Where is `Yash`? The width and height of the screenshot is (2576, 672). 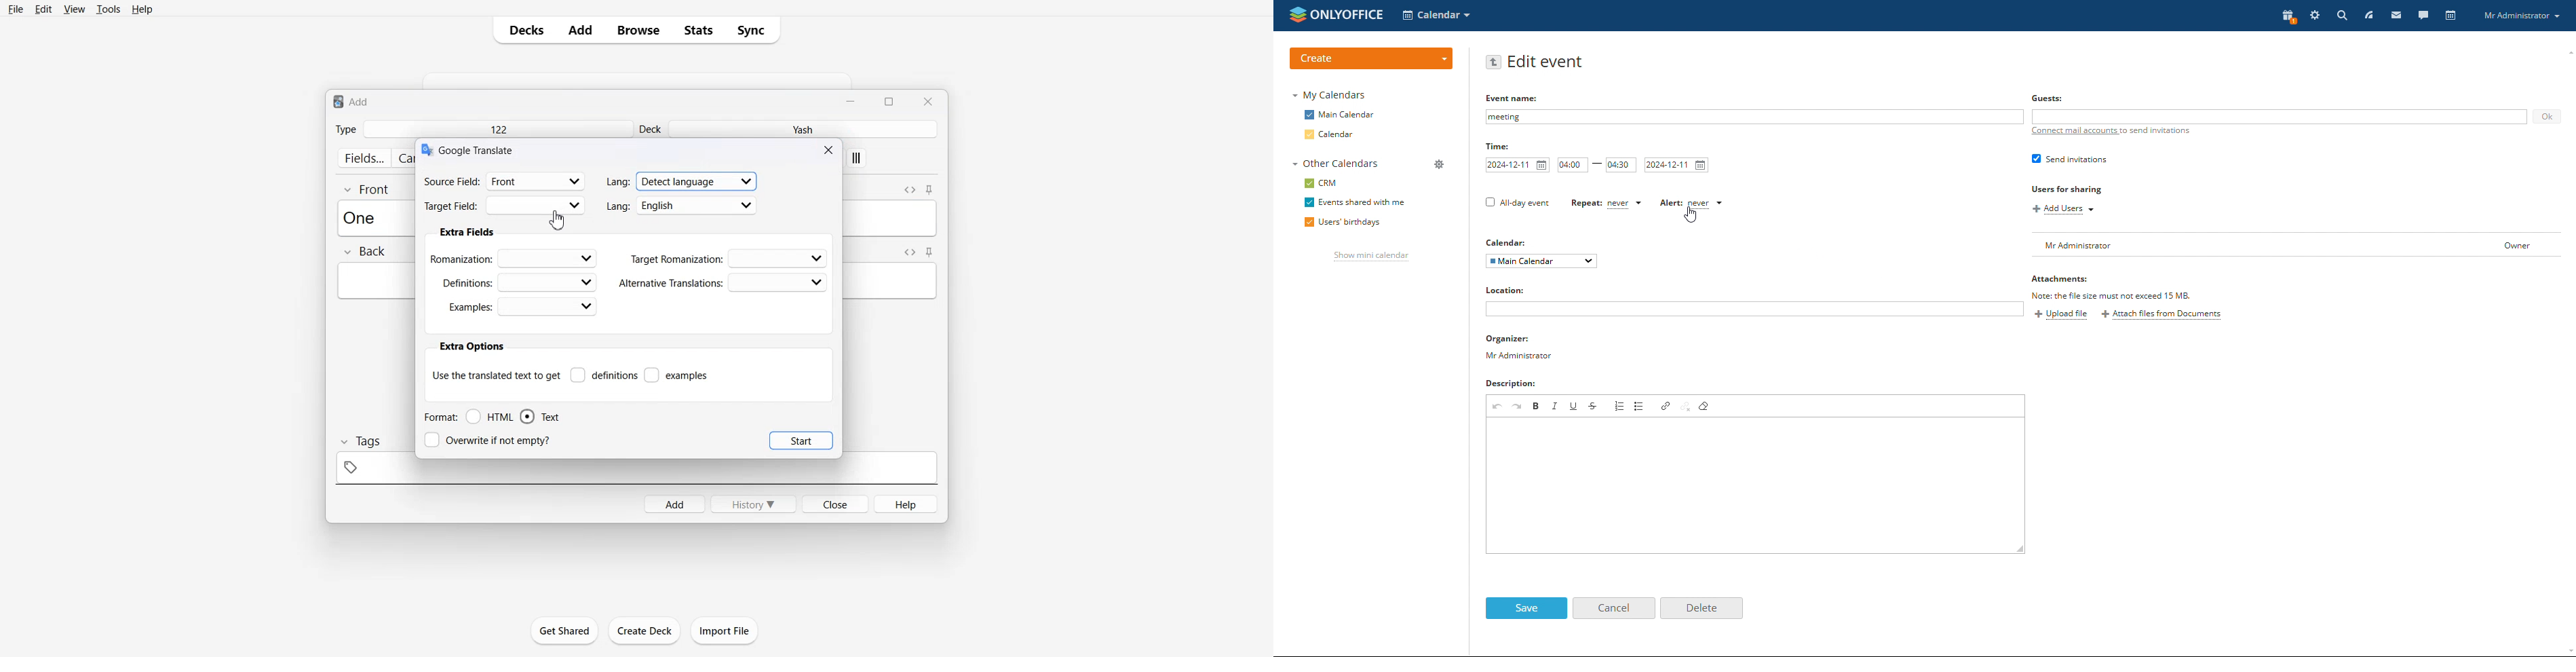
Yash is located at coordinates (806, 129).